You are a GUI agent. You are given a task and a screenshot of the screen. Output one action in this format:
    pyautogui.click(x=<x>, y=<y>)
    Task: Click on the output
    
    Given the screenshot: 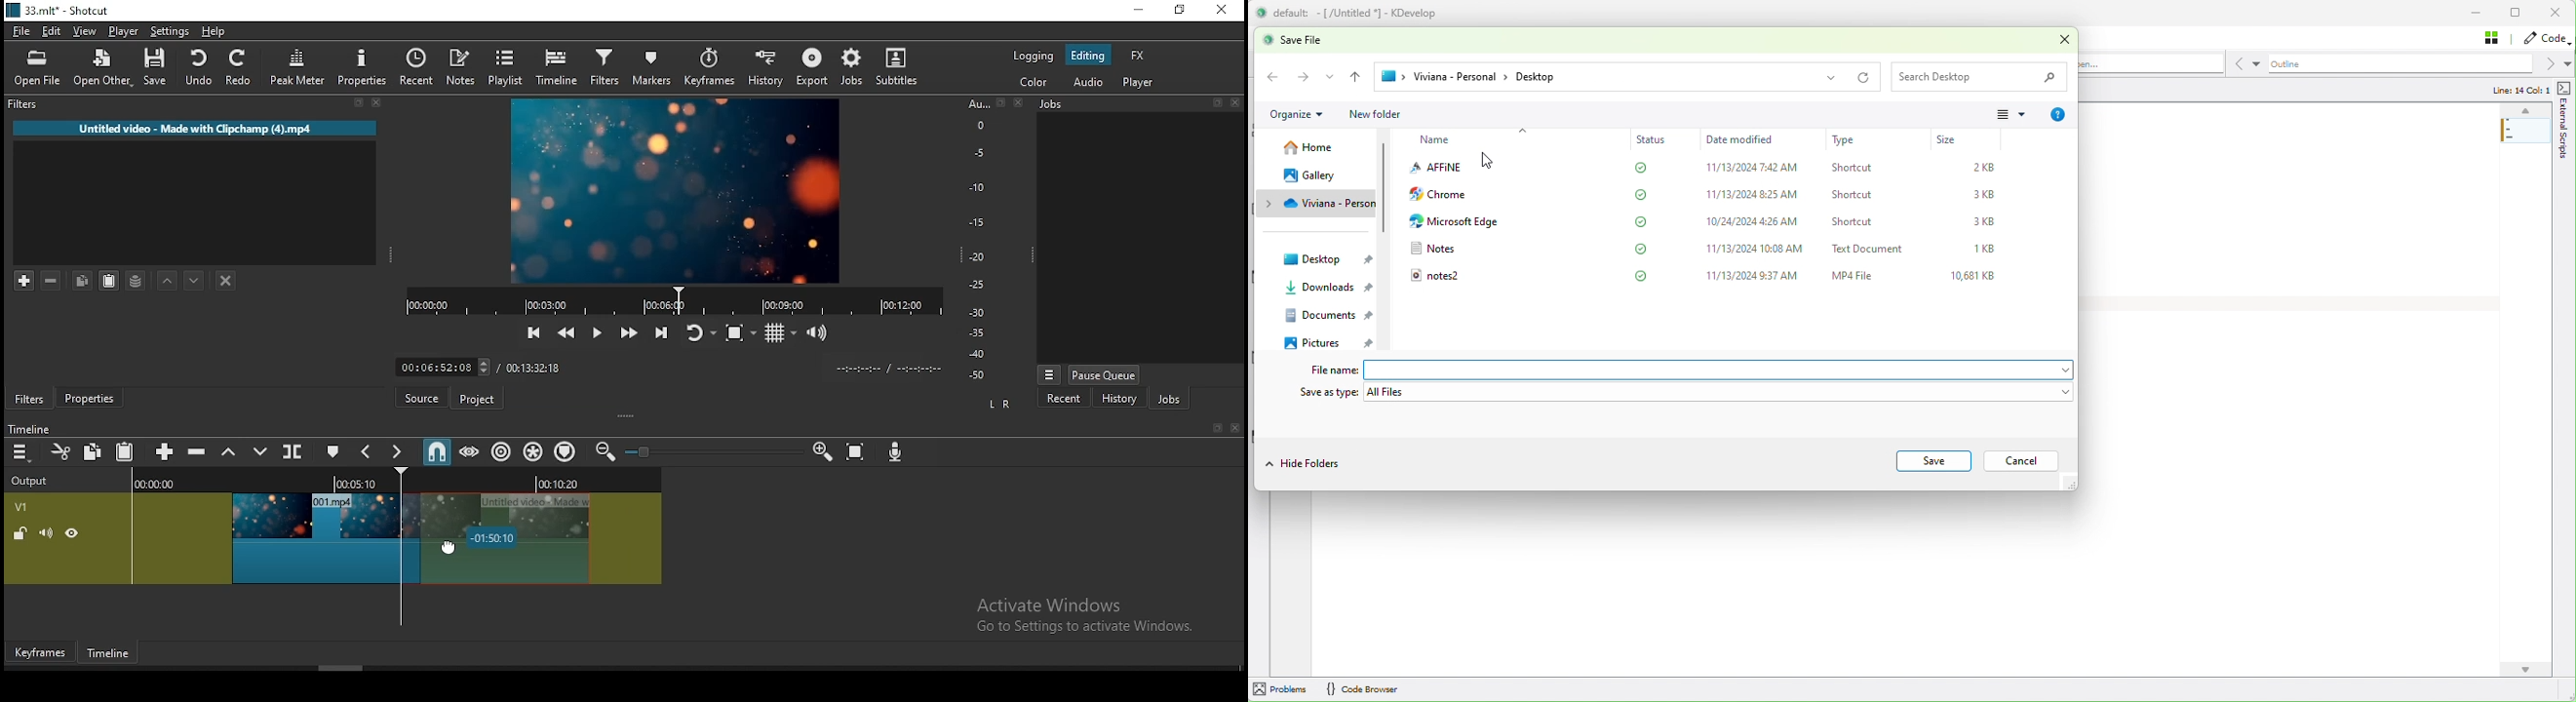 What is the action you would take?
    pyautogui.click(x=32, y=483)
    